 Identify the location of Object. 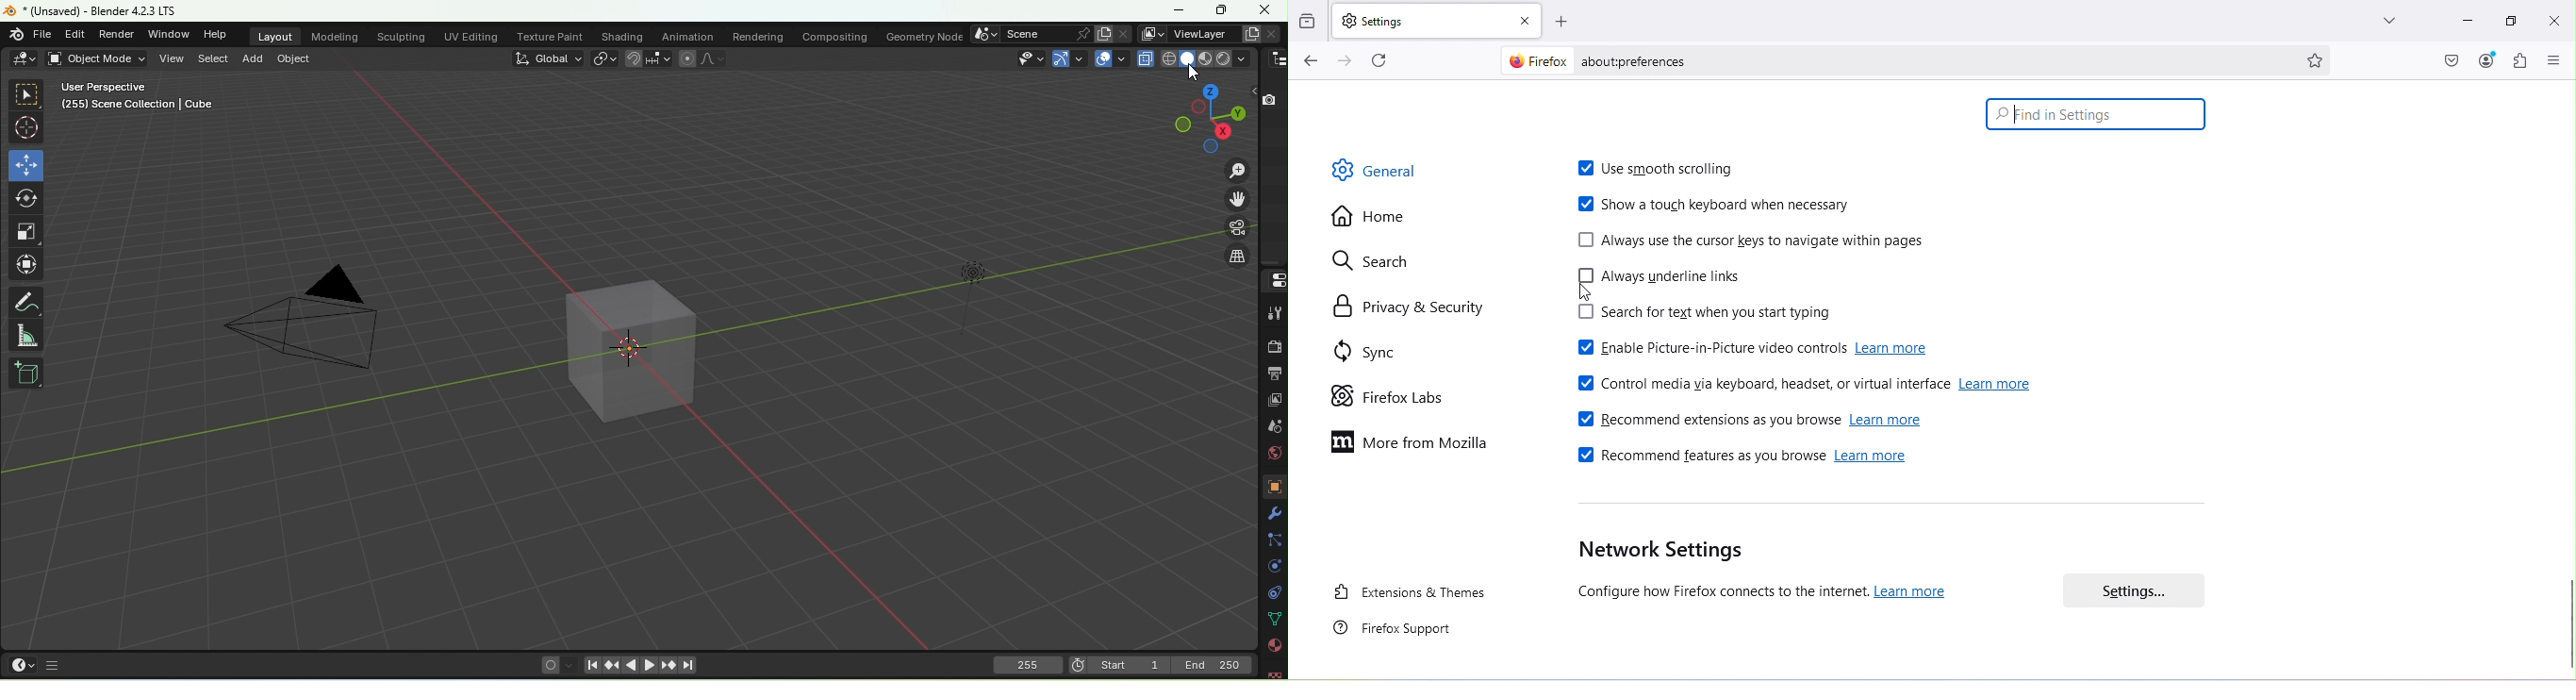
(293, 59).